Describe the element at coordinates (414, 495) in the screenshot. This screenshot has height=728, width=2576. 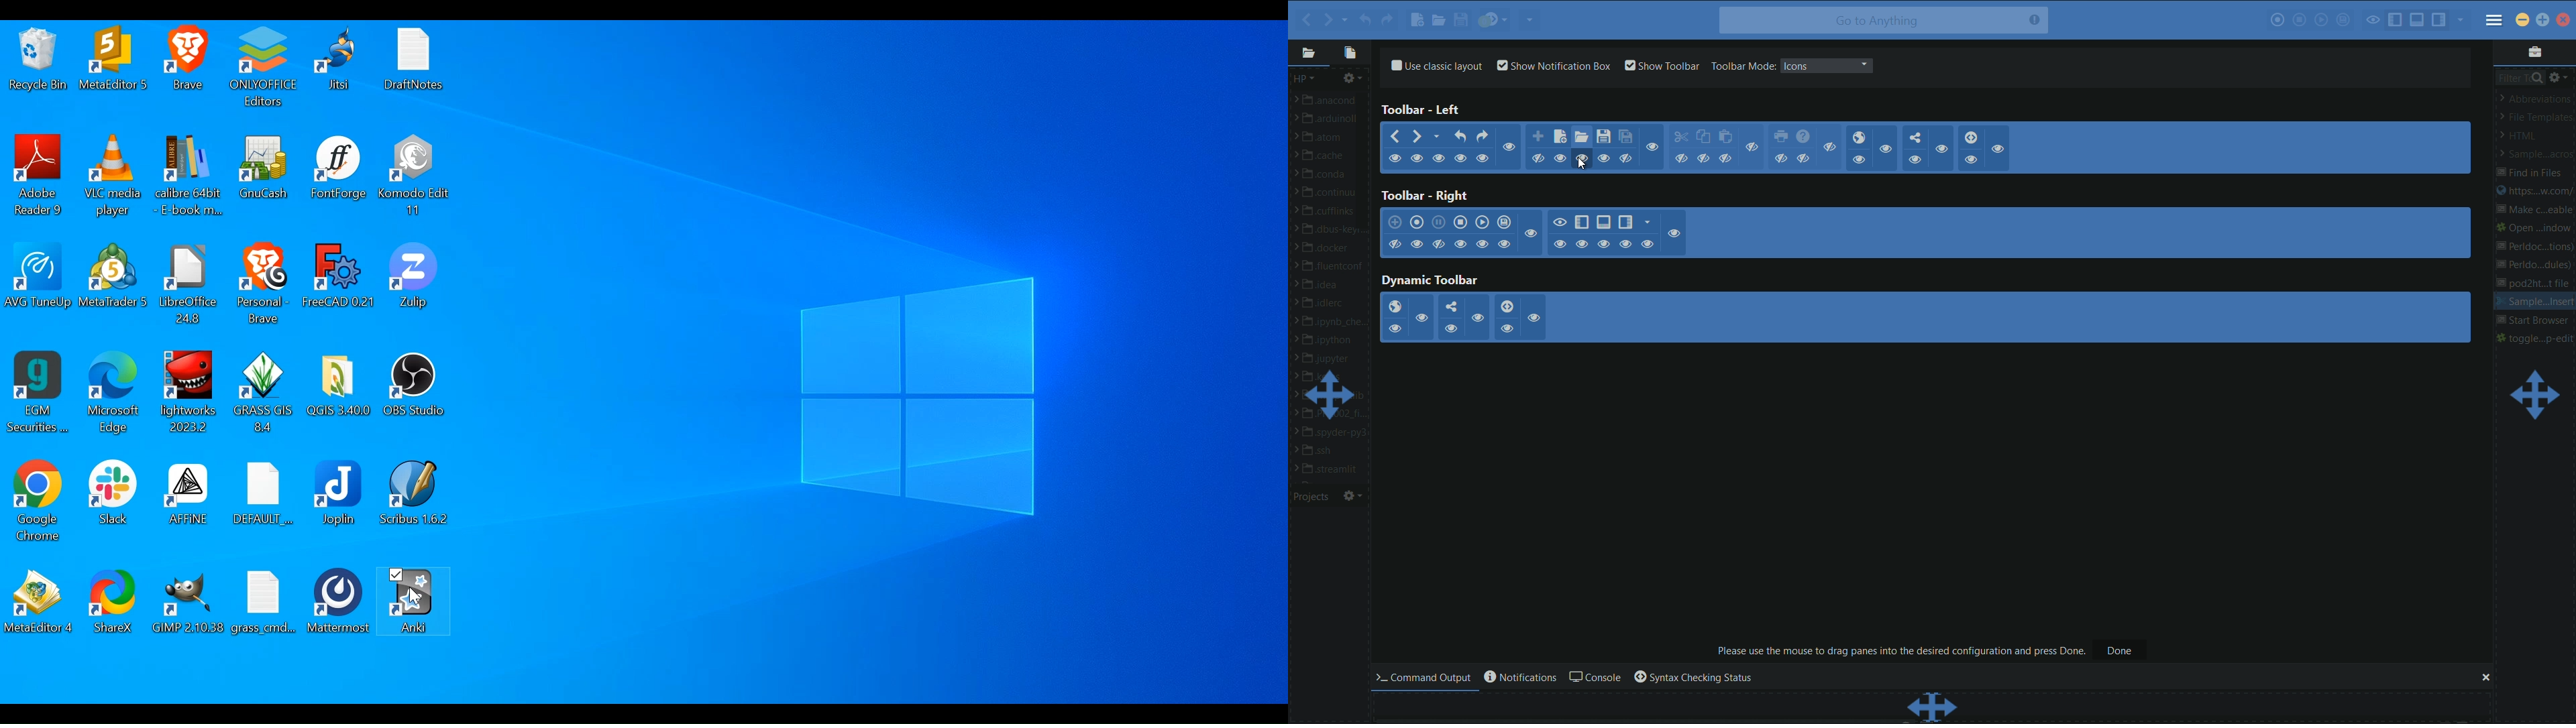
I see `Scribus Desktop icon` at that location.